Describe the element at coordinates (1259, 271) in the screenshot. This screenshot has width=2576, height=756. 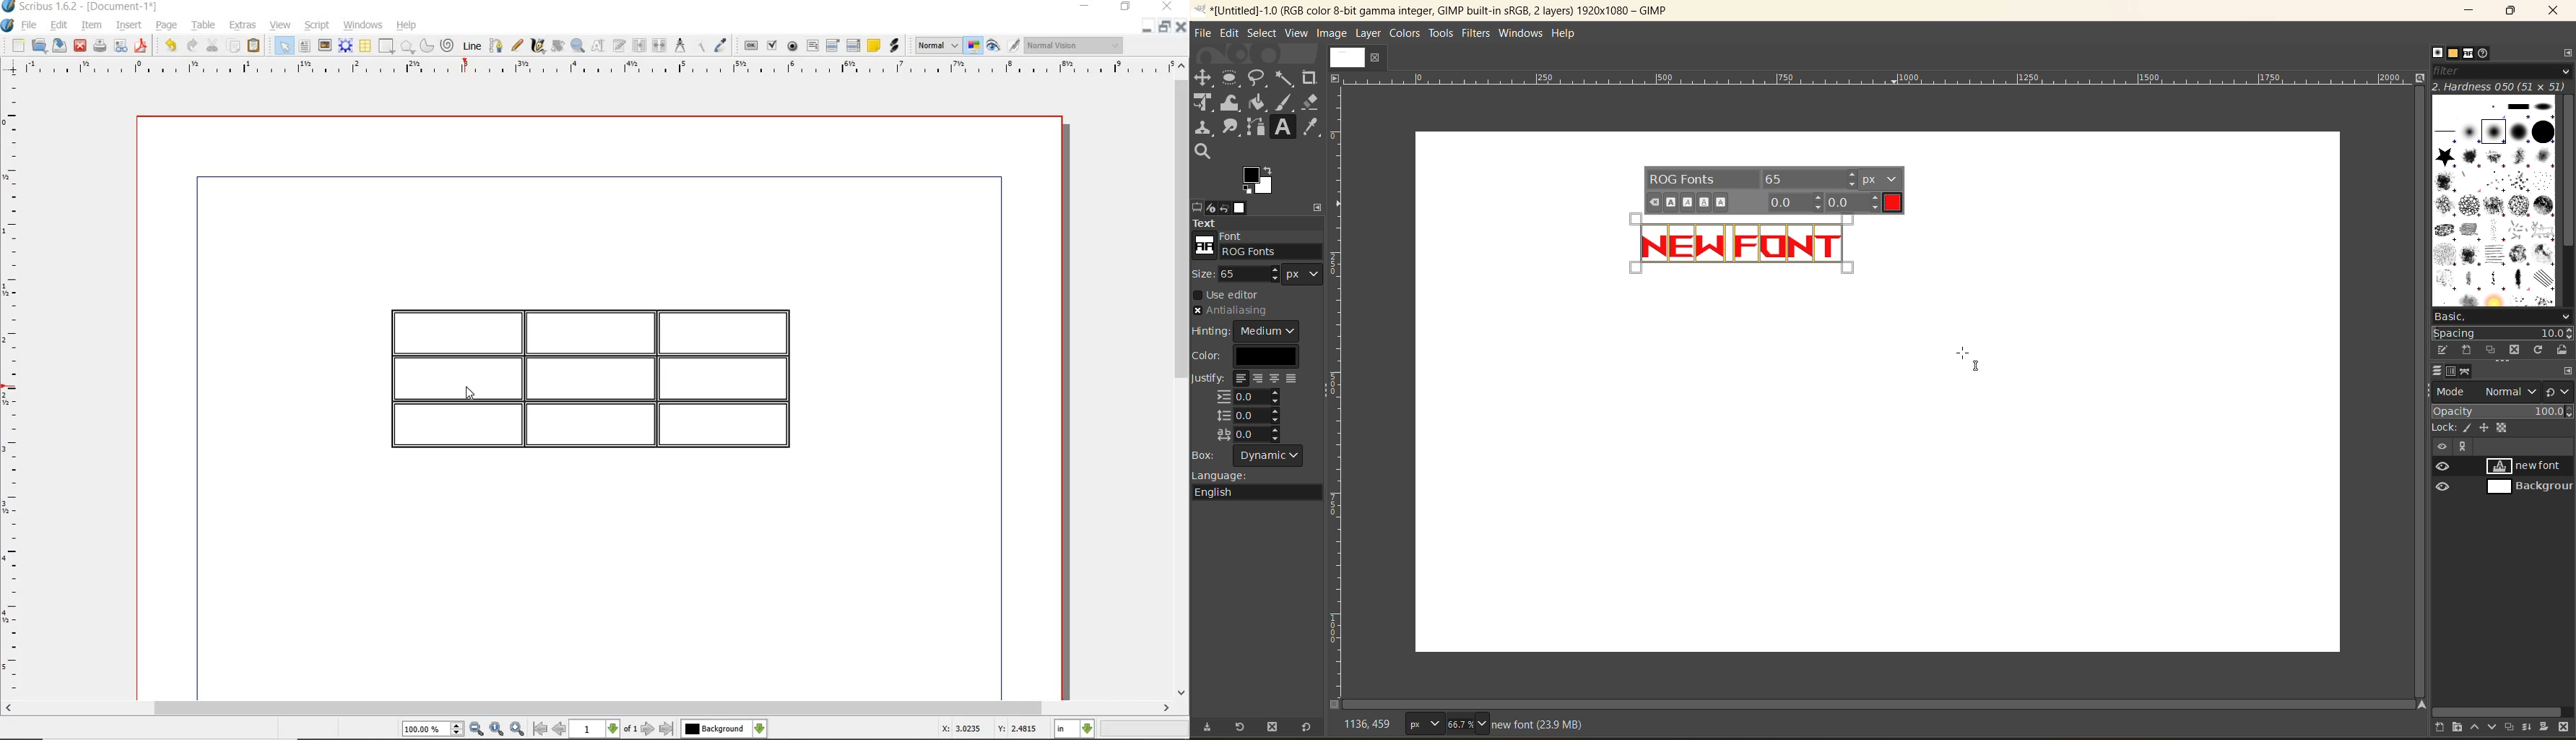
I see `size` at that location.